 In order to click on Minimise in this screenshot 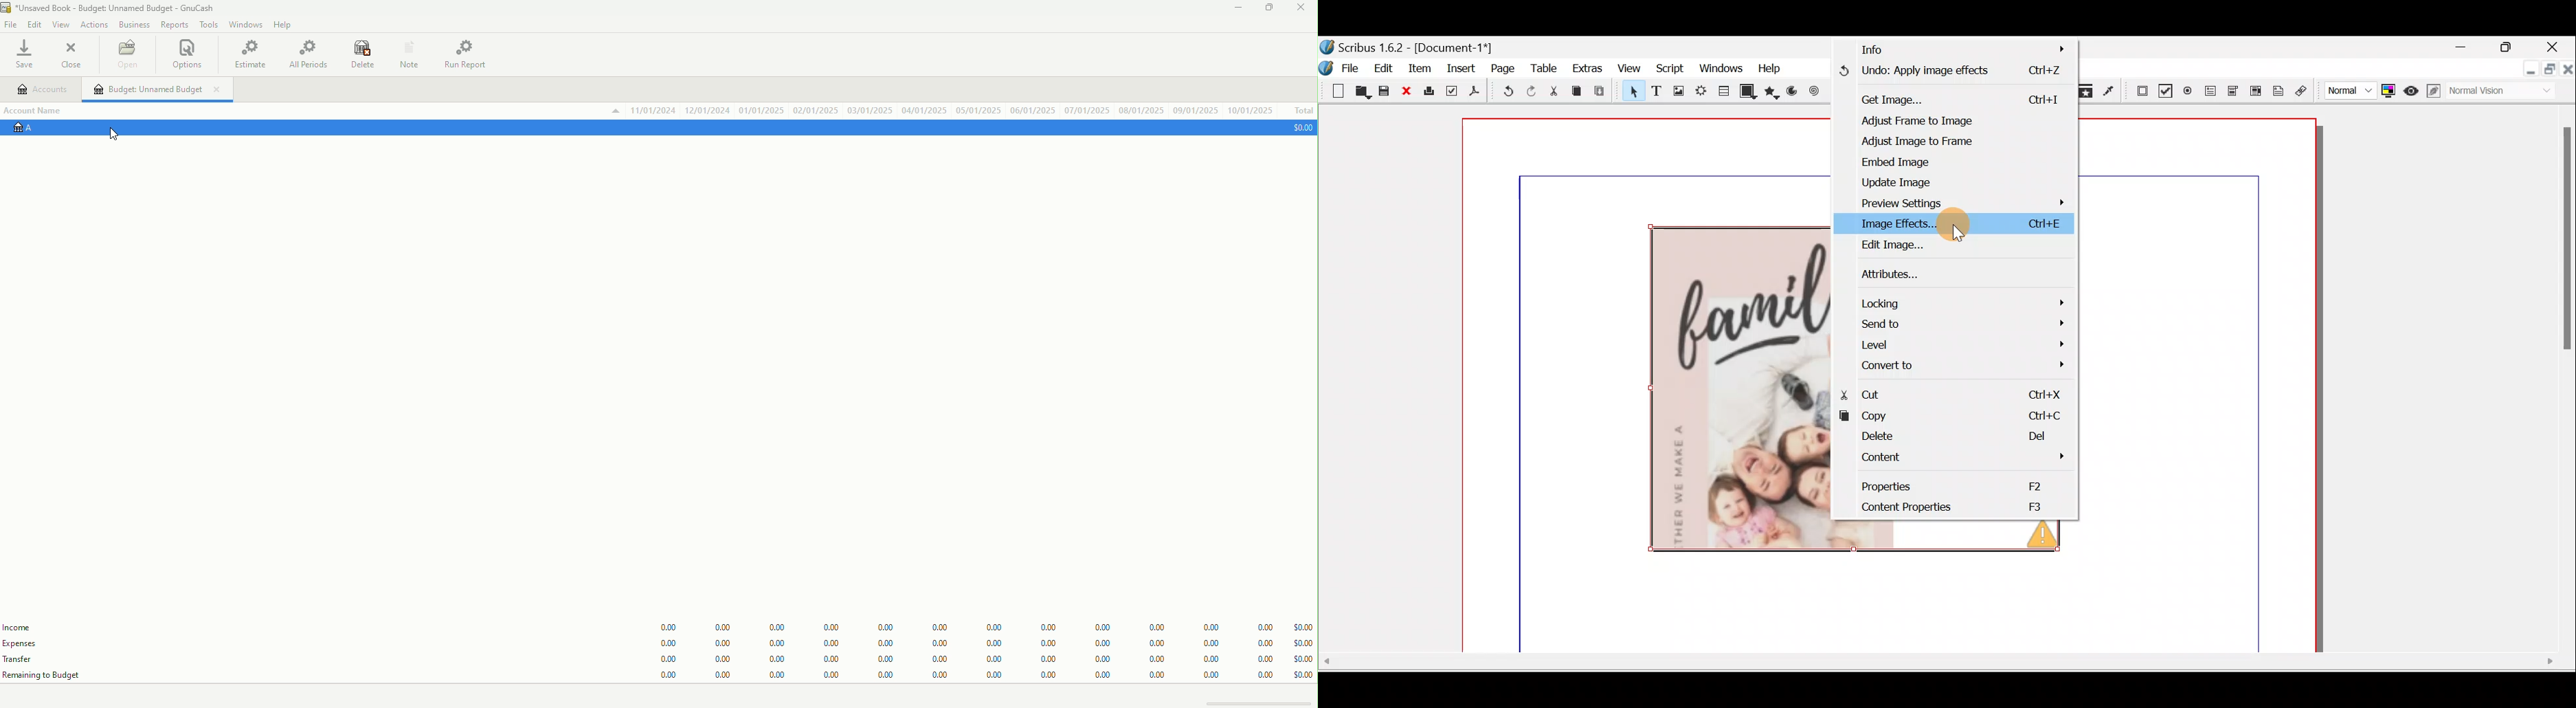, I will do `click(2456, 48)`.